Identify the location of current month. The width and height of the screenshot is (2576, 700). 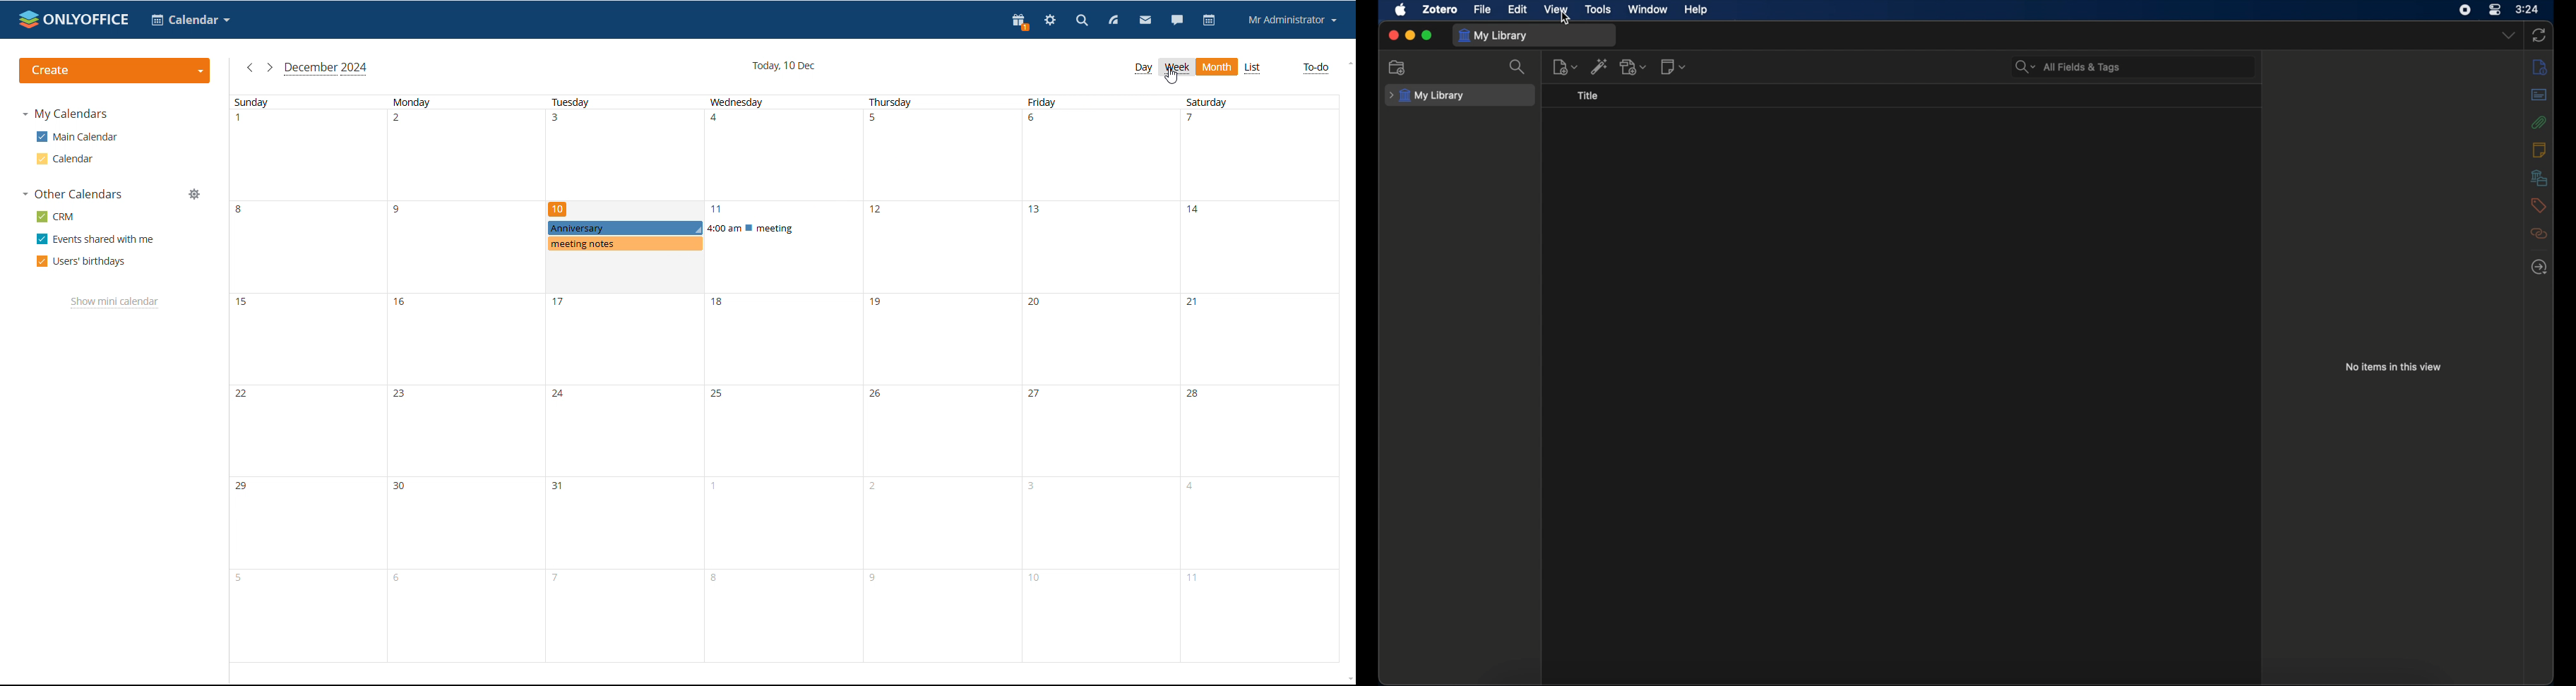
(327, 70).